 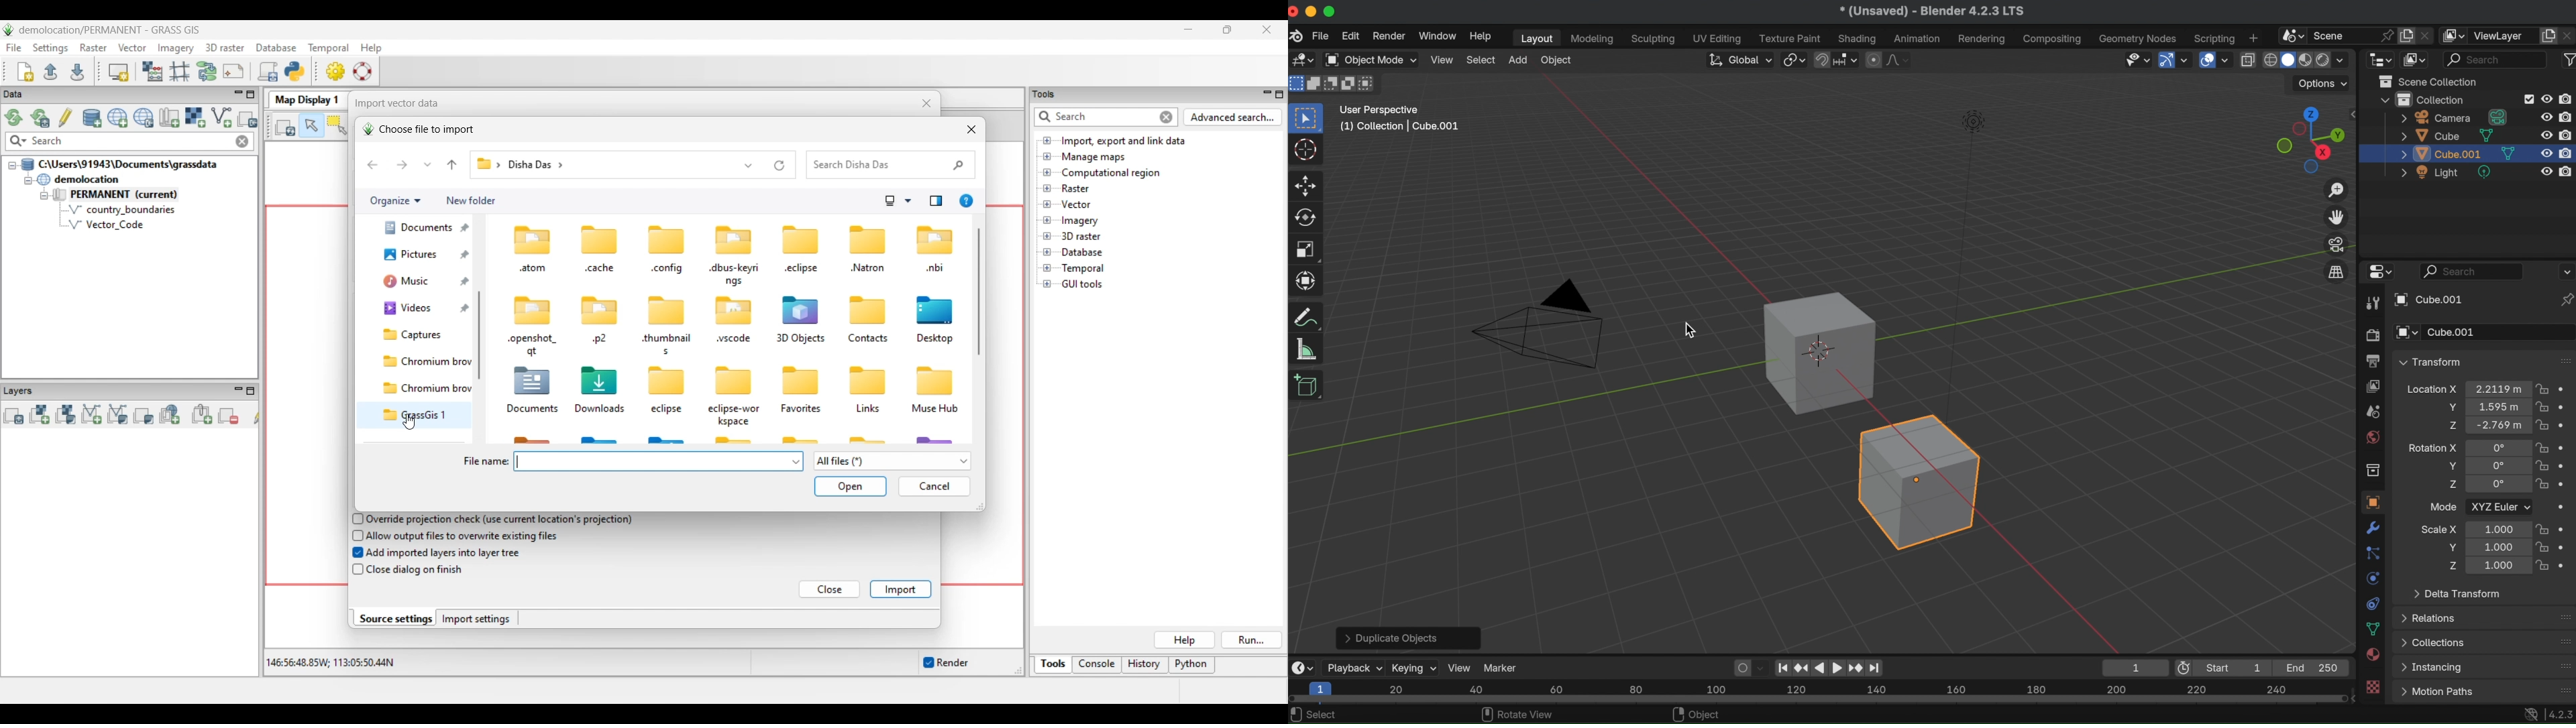 What do you see at coordinates (2458, 154) in the screenshot?
I see `duplicated cube layer` at bounding box center [2458, 154].